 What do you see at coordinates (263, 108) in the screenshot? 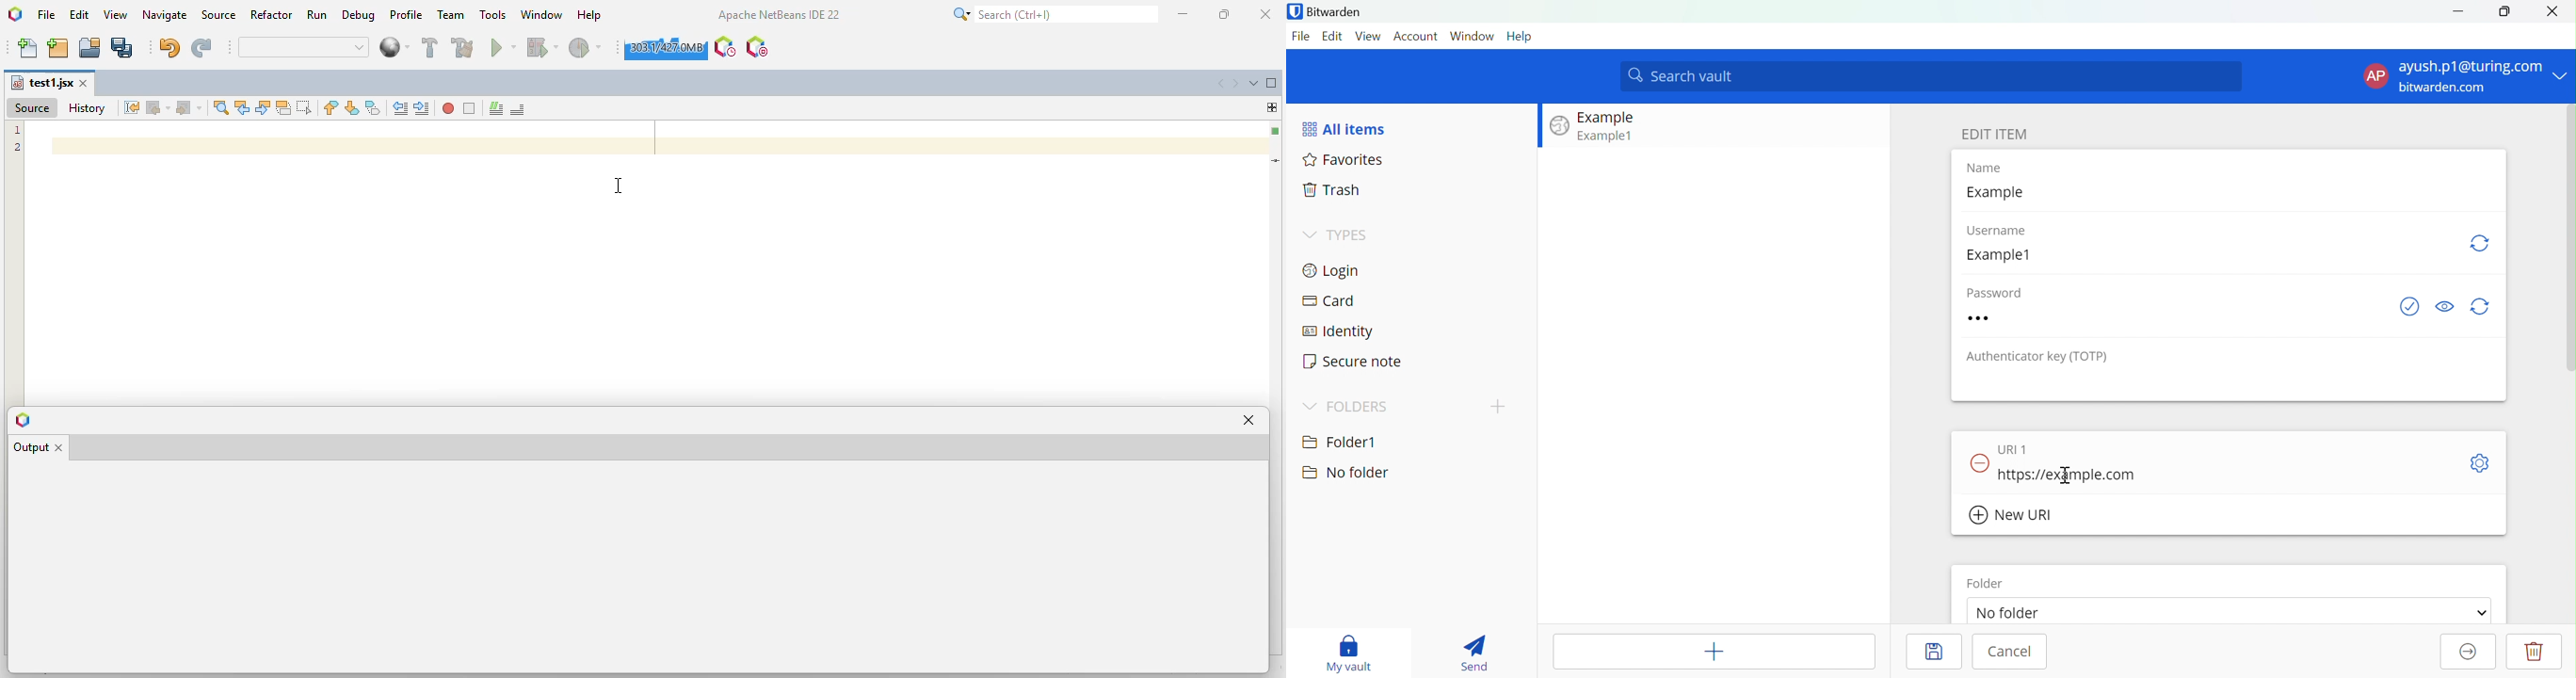
I see `find next occurrence` at bounding box center [263, 108].